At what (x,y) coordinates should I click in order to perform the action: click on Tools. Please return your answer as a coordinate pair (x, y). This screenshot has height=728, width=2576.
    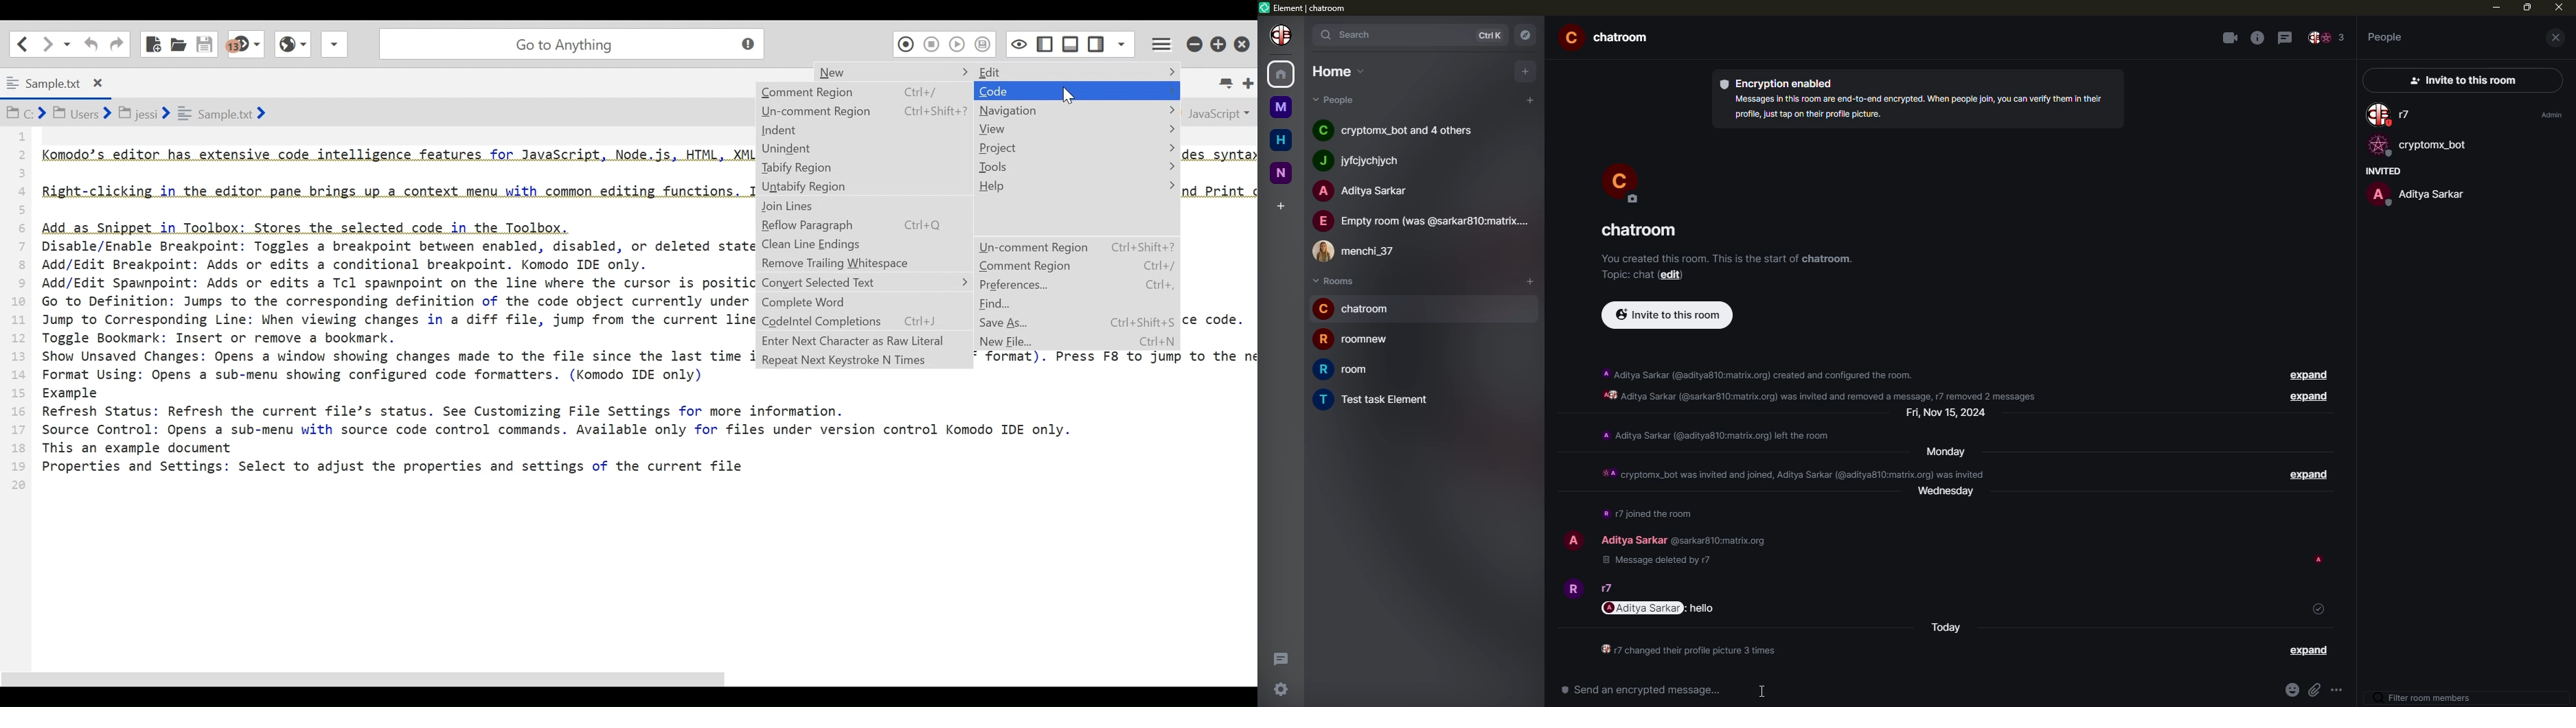
    Looking at the image, I should click on (1076, 166).